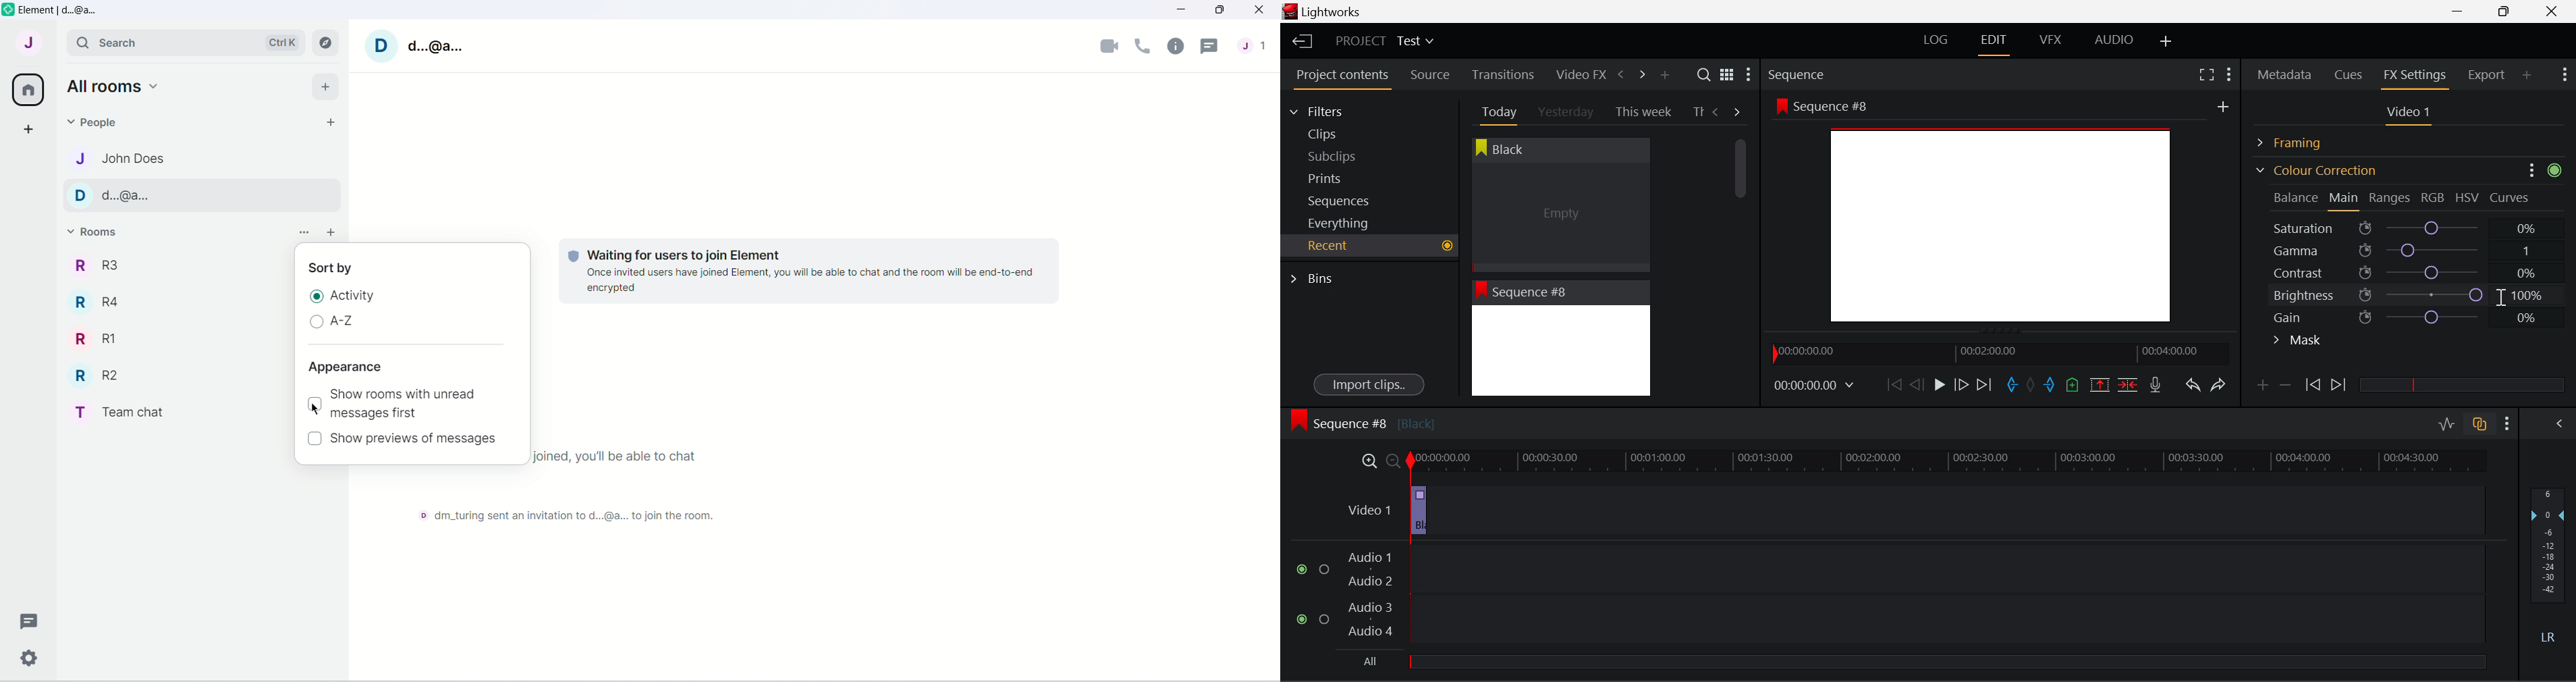 The width and height of the screenshot is (2576, 700). I want to click on Element d..@a, so click(59, 8).